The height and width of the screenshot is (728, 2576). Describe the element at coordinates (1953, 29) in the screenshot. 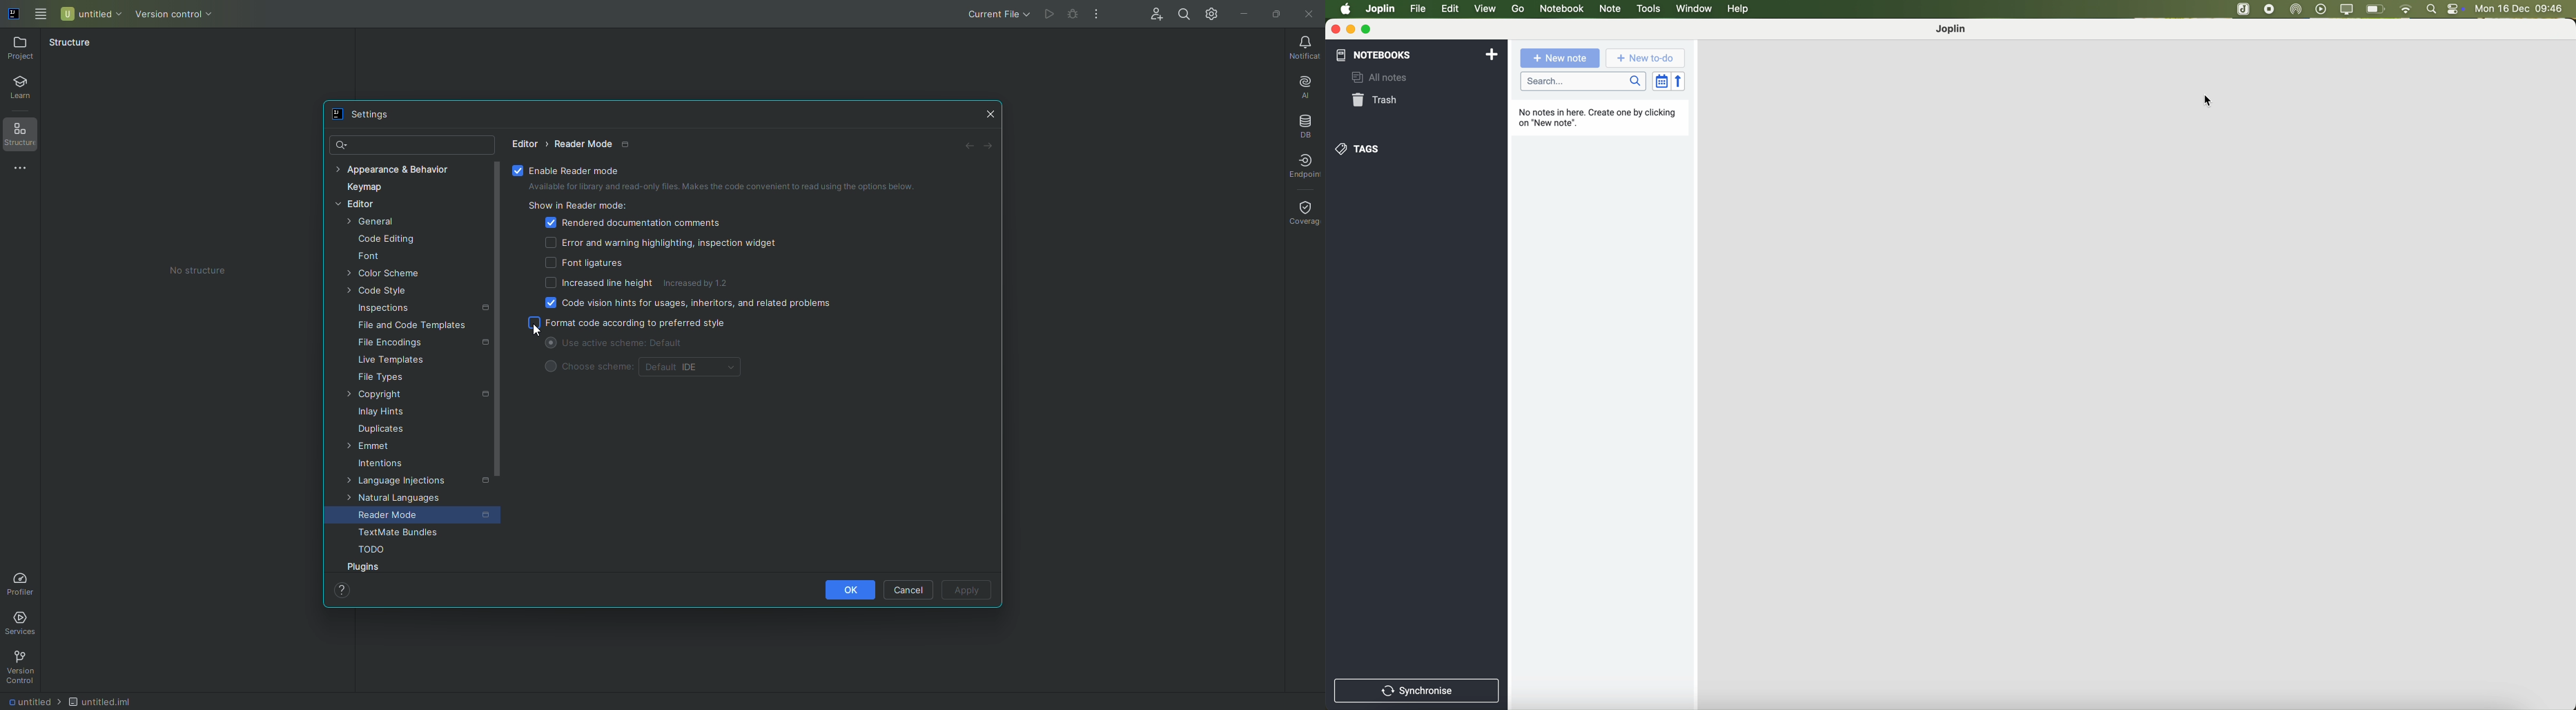

I see `Joplin` at that location.